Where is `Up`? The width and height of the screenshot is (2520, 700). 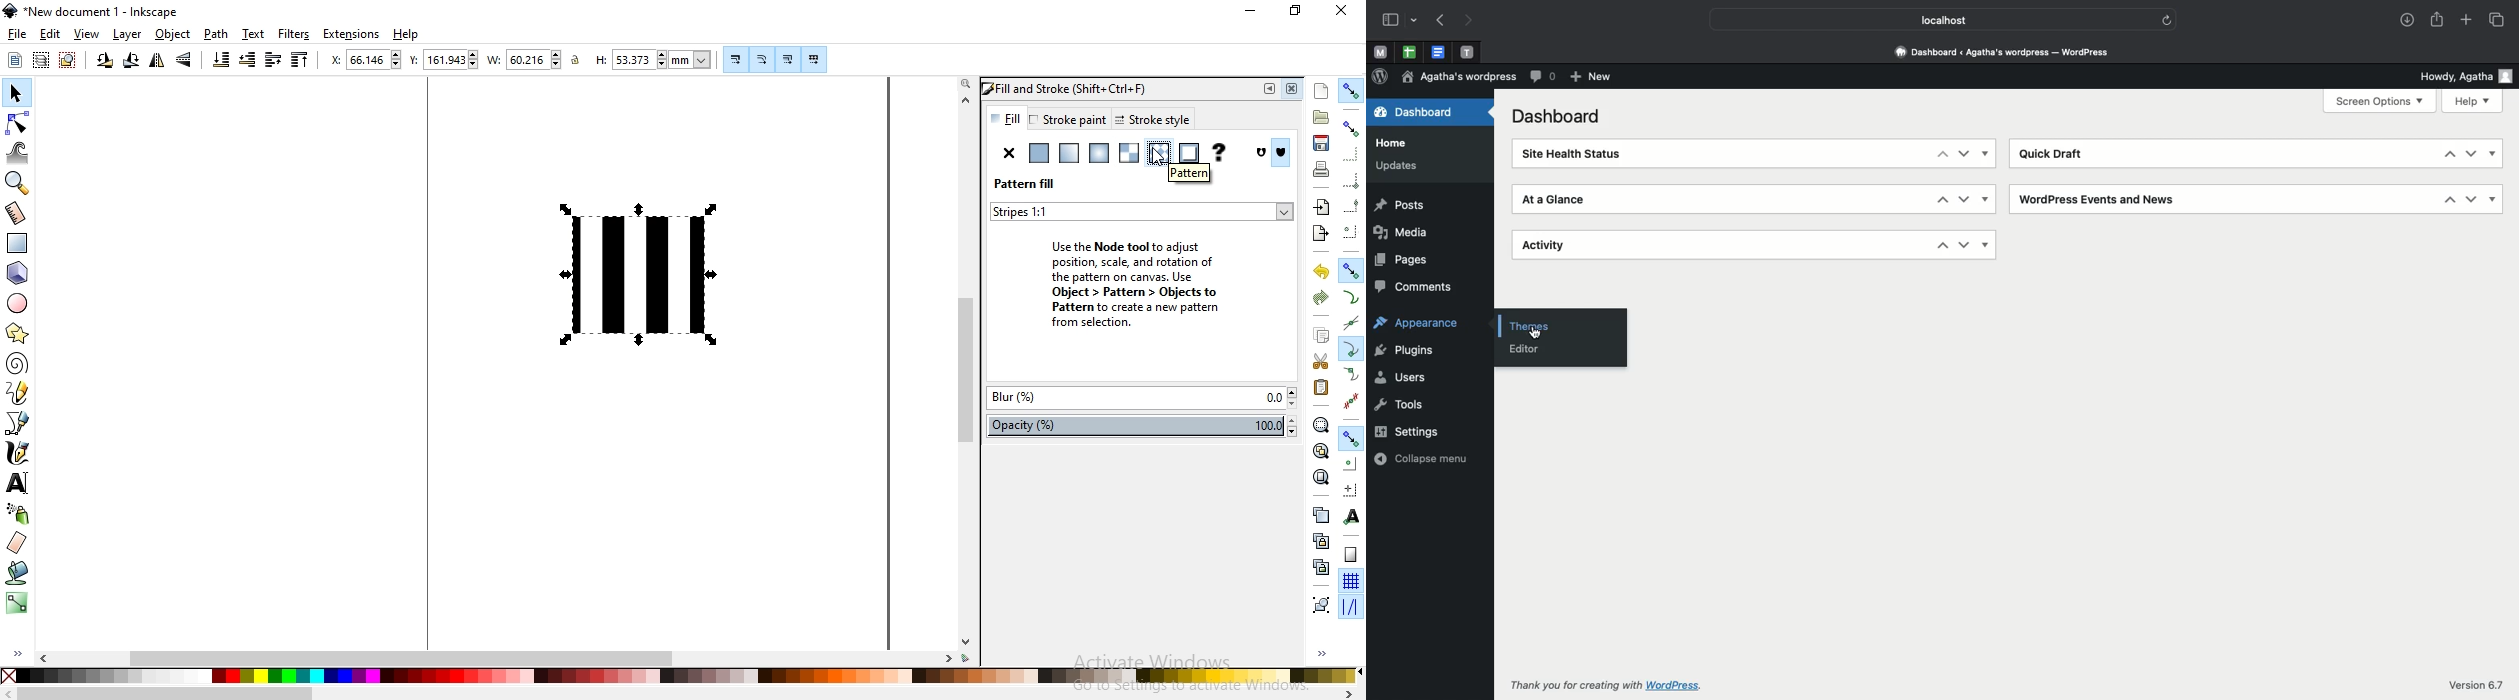 Up is located at coordinates (1942, 246).